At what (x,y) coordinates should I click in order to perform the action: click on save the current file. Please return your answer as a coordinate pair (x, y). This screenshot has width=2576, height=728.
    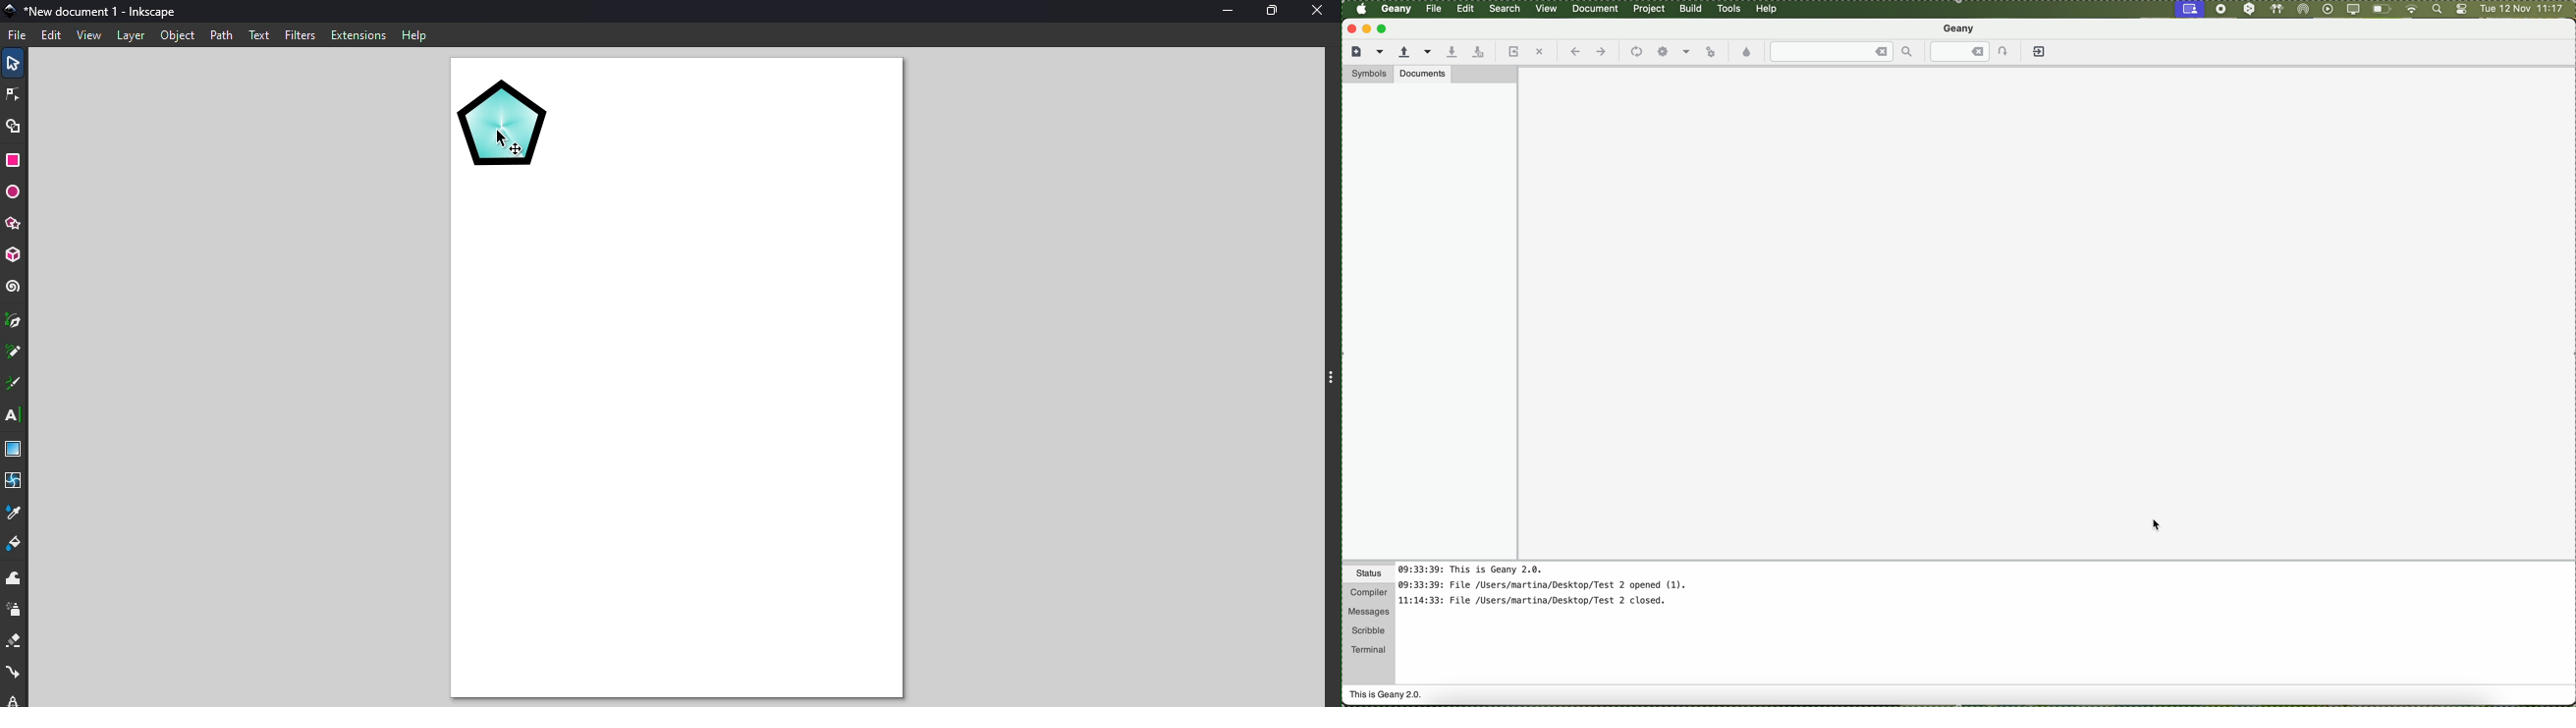
    Looking at the image, I should click on (1451, 52).